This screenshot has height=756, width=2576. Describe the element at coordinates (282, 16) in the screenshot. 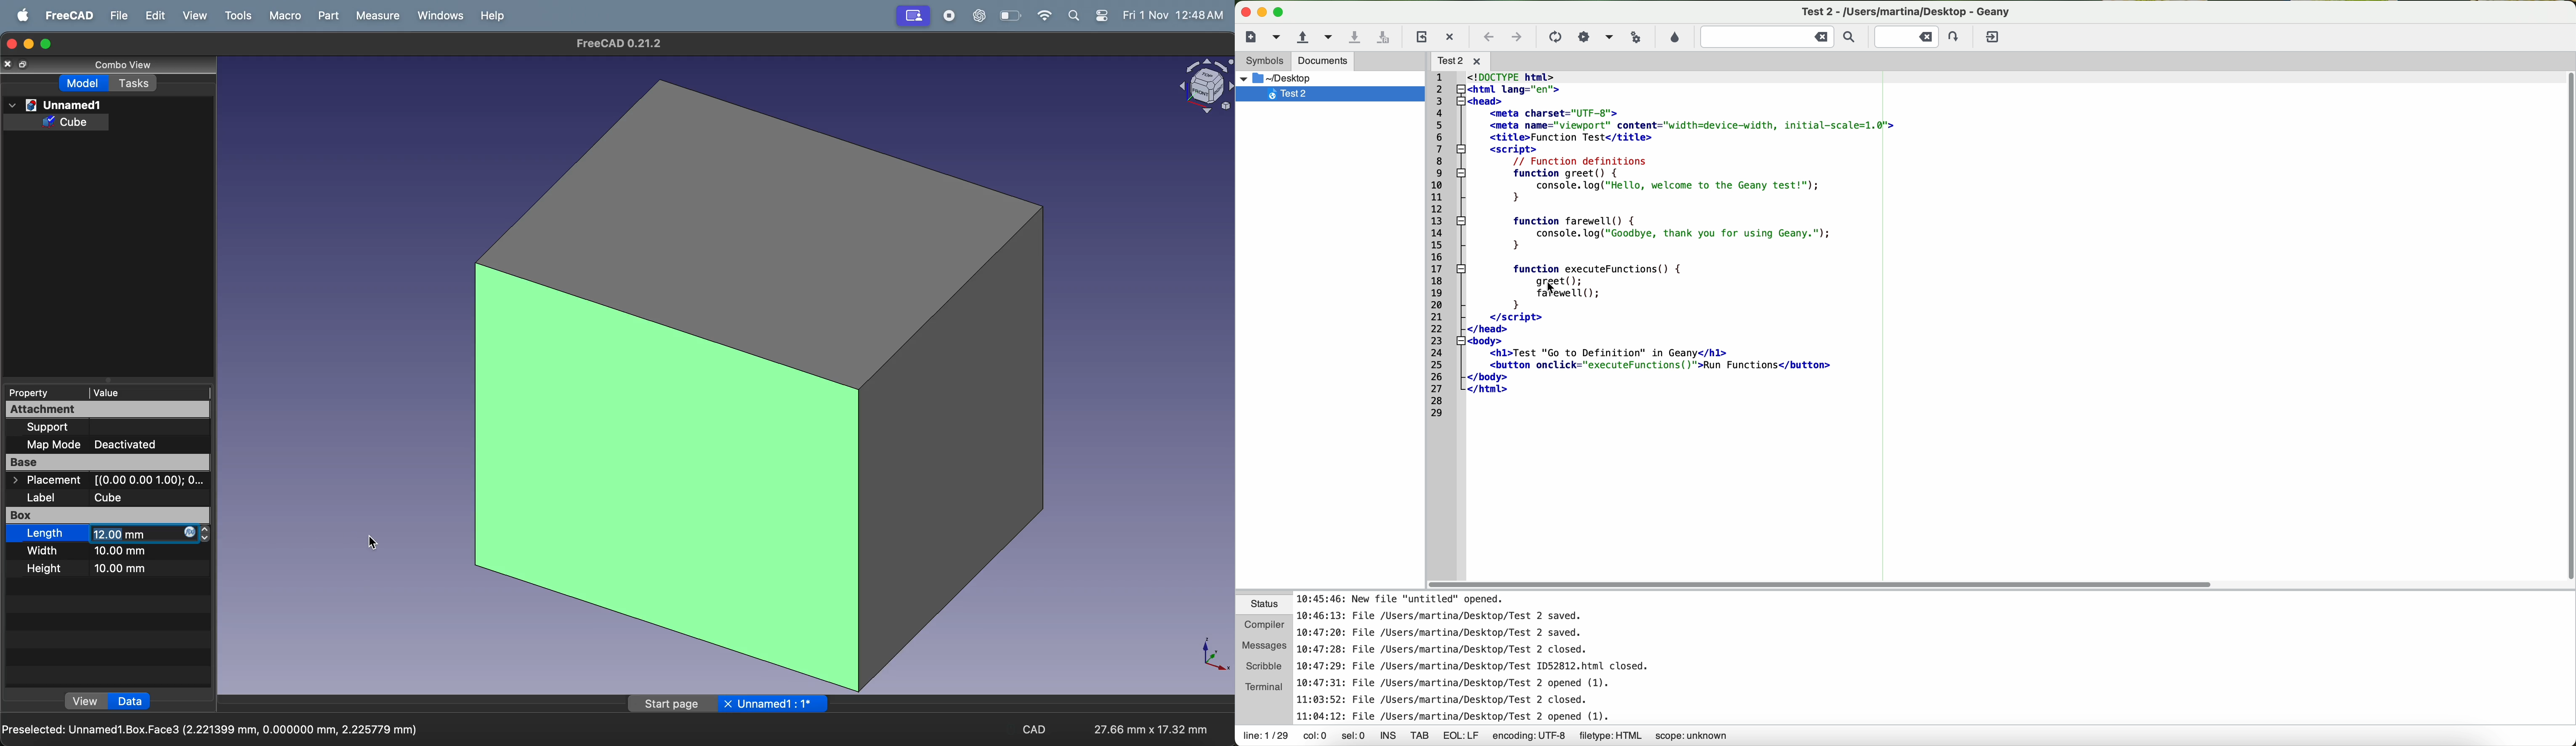

I see `marco` at that location.